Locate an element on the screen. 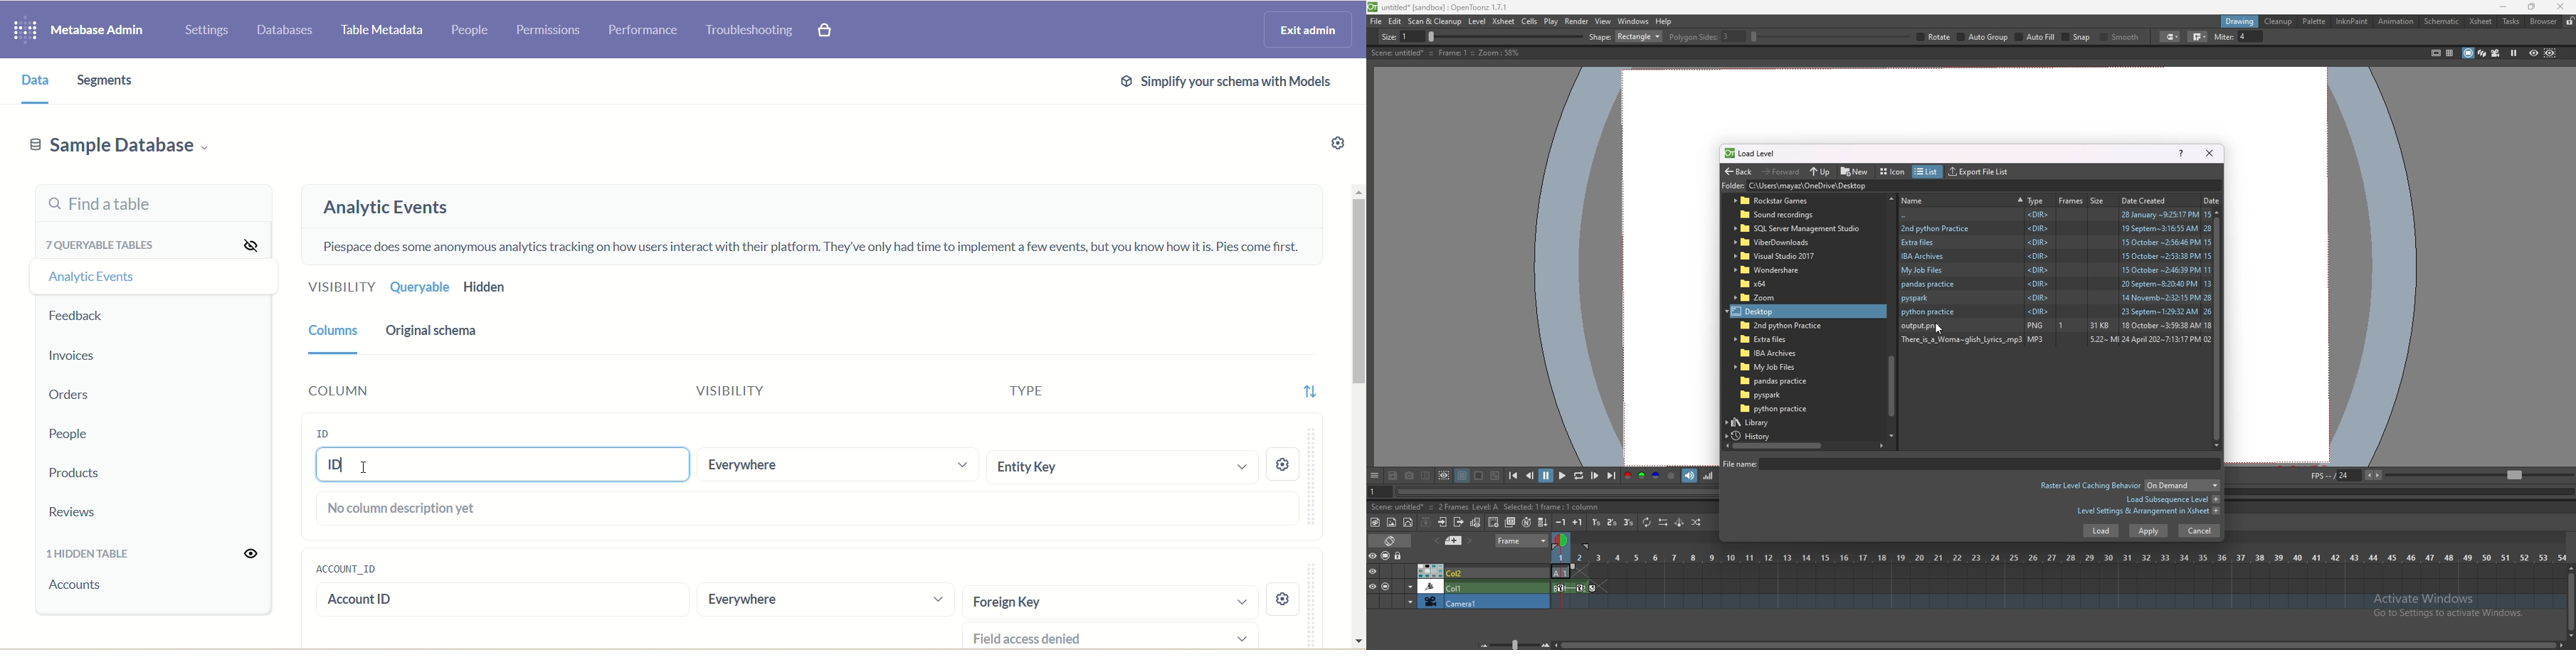 The width and height of the screenshot is (2576, 672). animation player is located at coordinates (1560, 490).